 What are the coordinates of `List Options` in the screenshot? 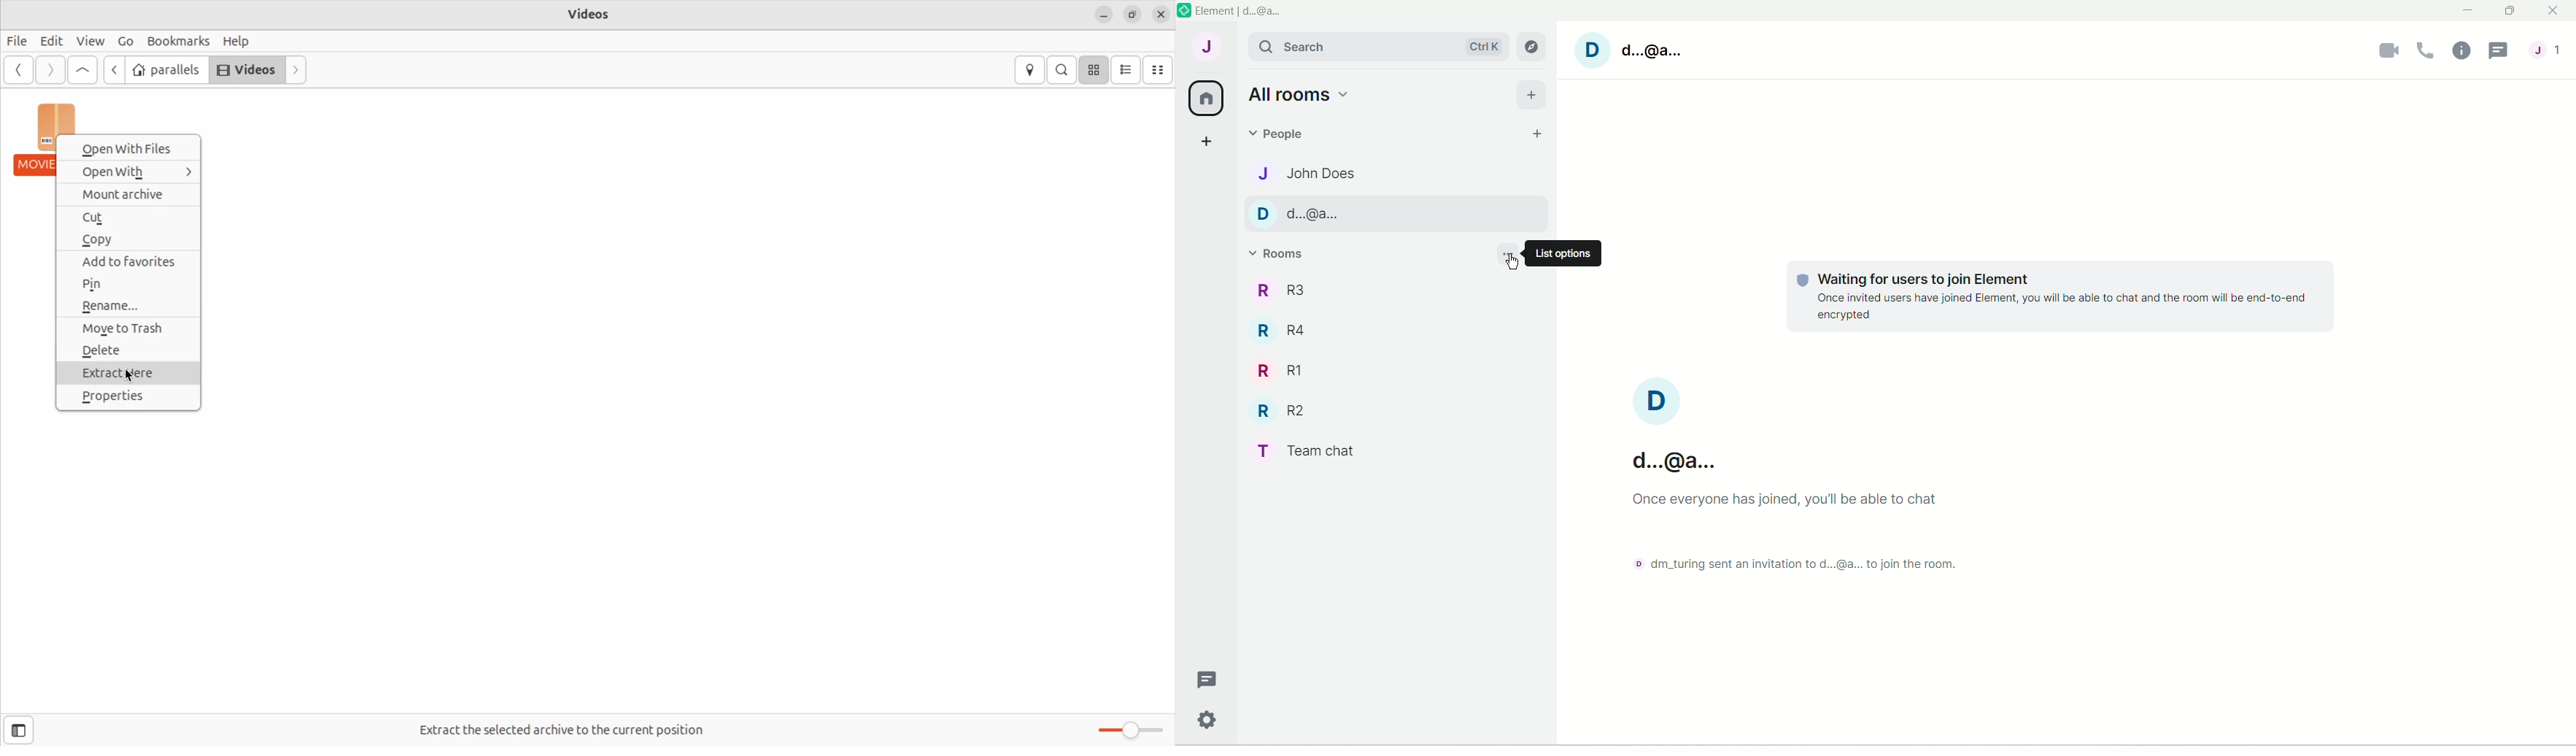 It's located at (1573, 253).